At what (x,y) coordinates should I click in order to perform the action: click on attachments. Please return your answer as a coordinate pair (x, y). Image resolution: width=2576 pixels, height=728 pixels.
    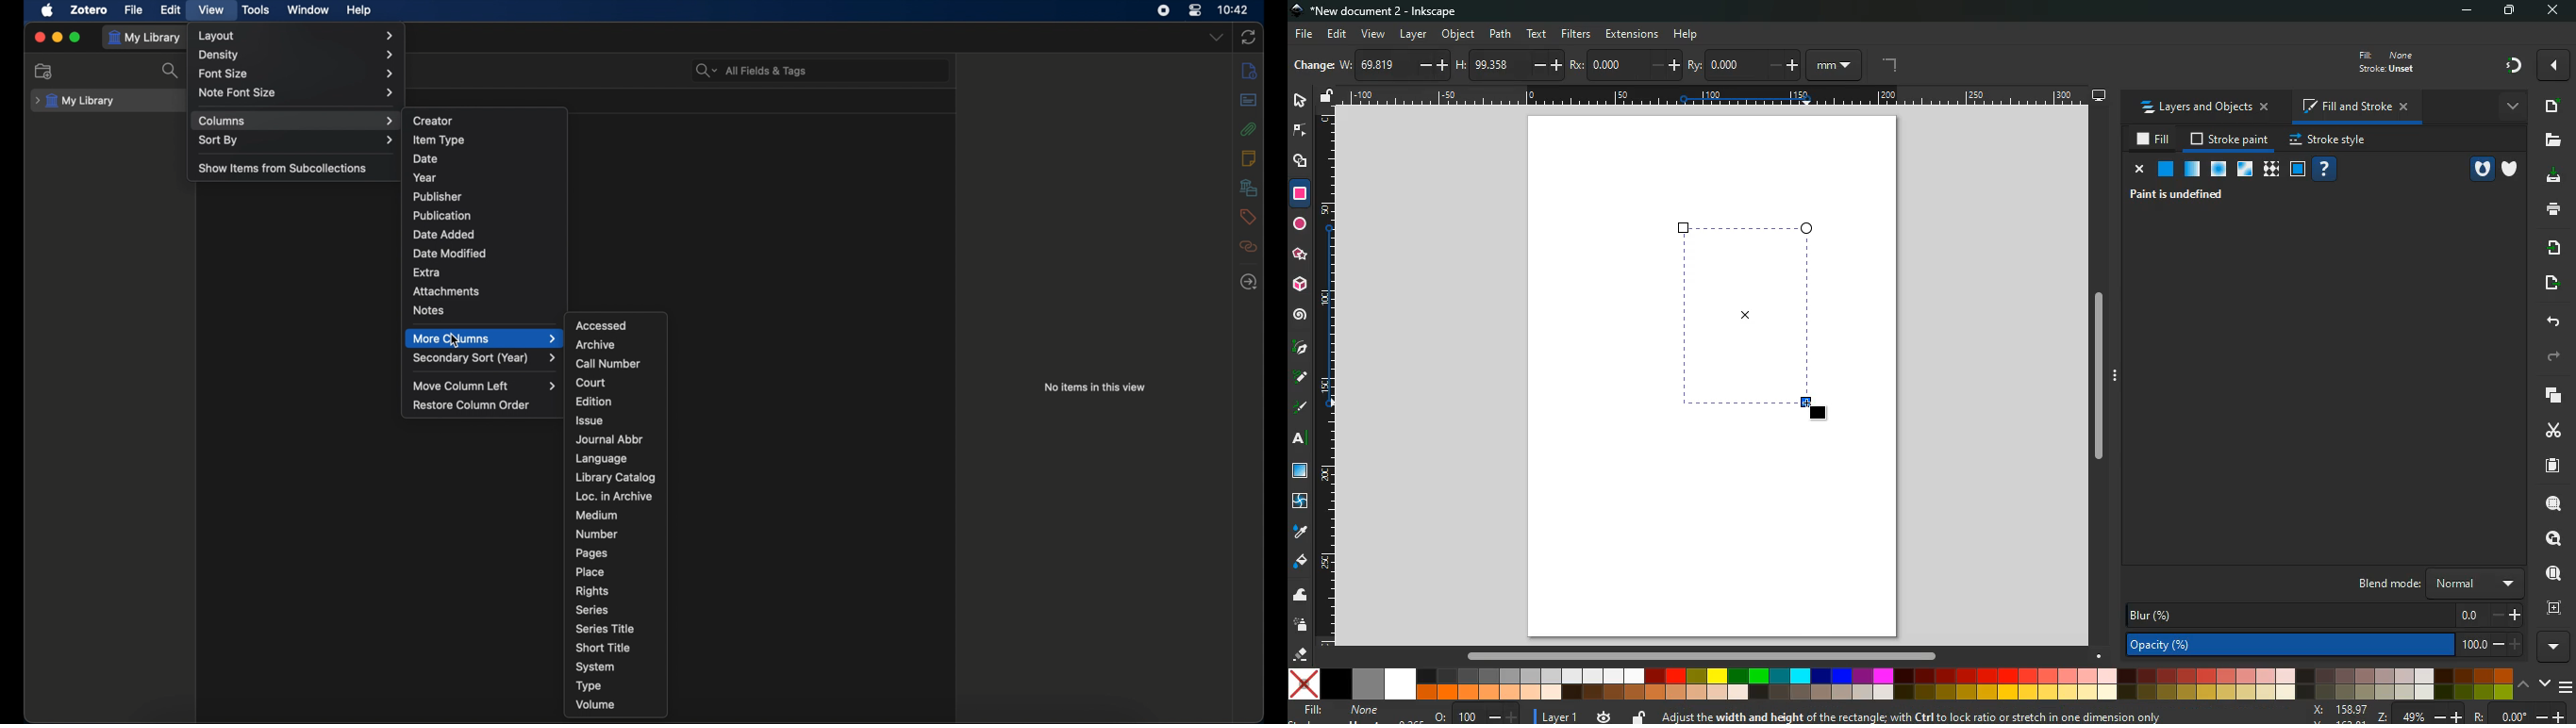
    Looking at the image, I should click on (446, 292).